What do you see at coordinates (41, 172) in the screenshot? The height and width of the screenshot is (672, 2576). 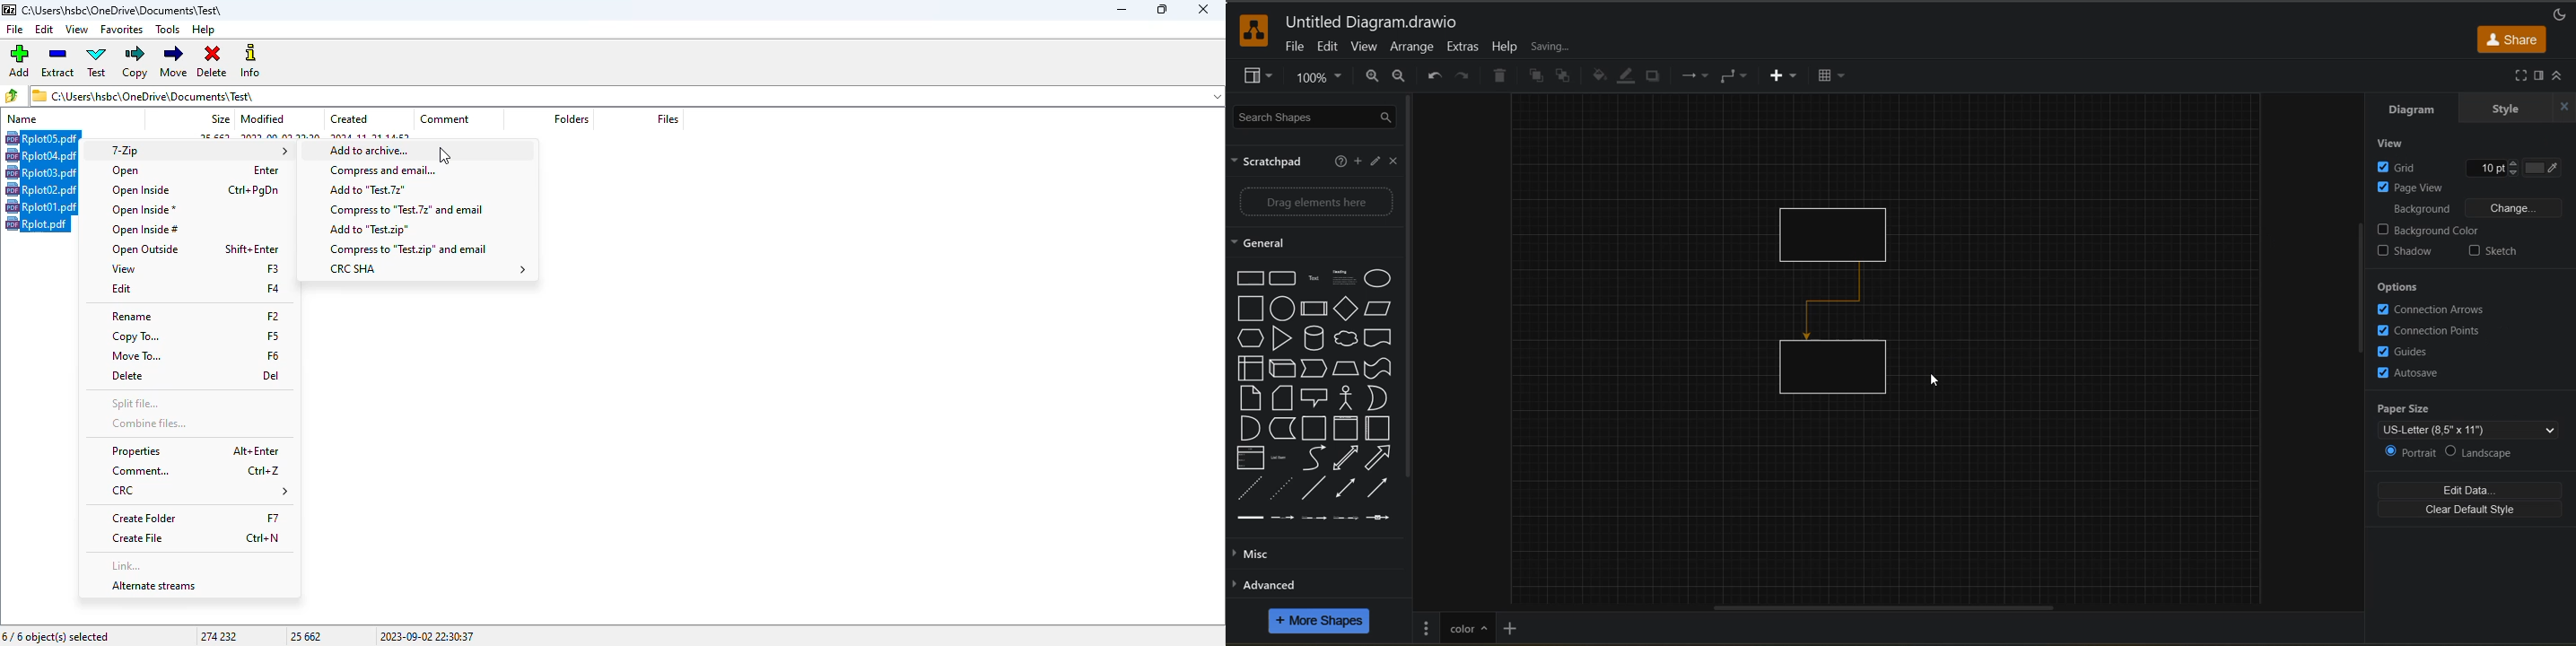 I see `rplot03` at bounding box center [41, 172].